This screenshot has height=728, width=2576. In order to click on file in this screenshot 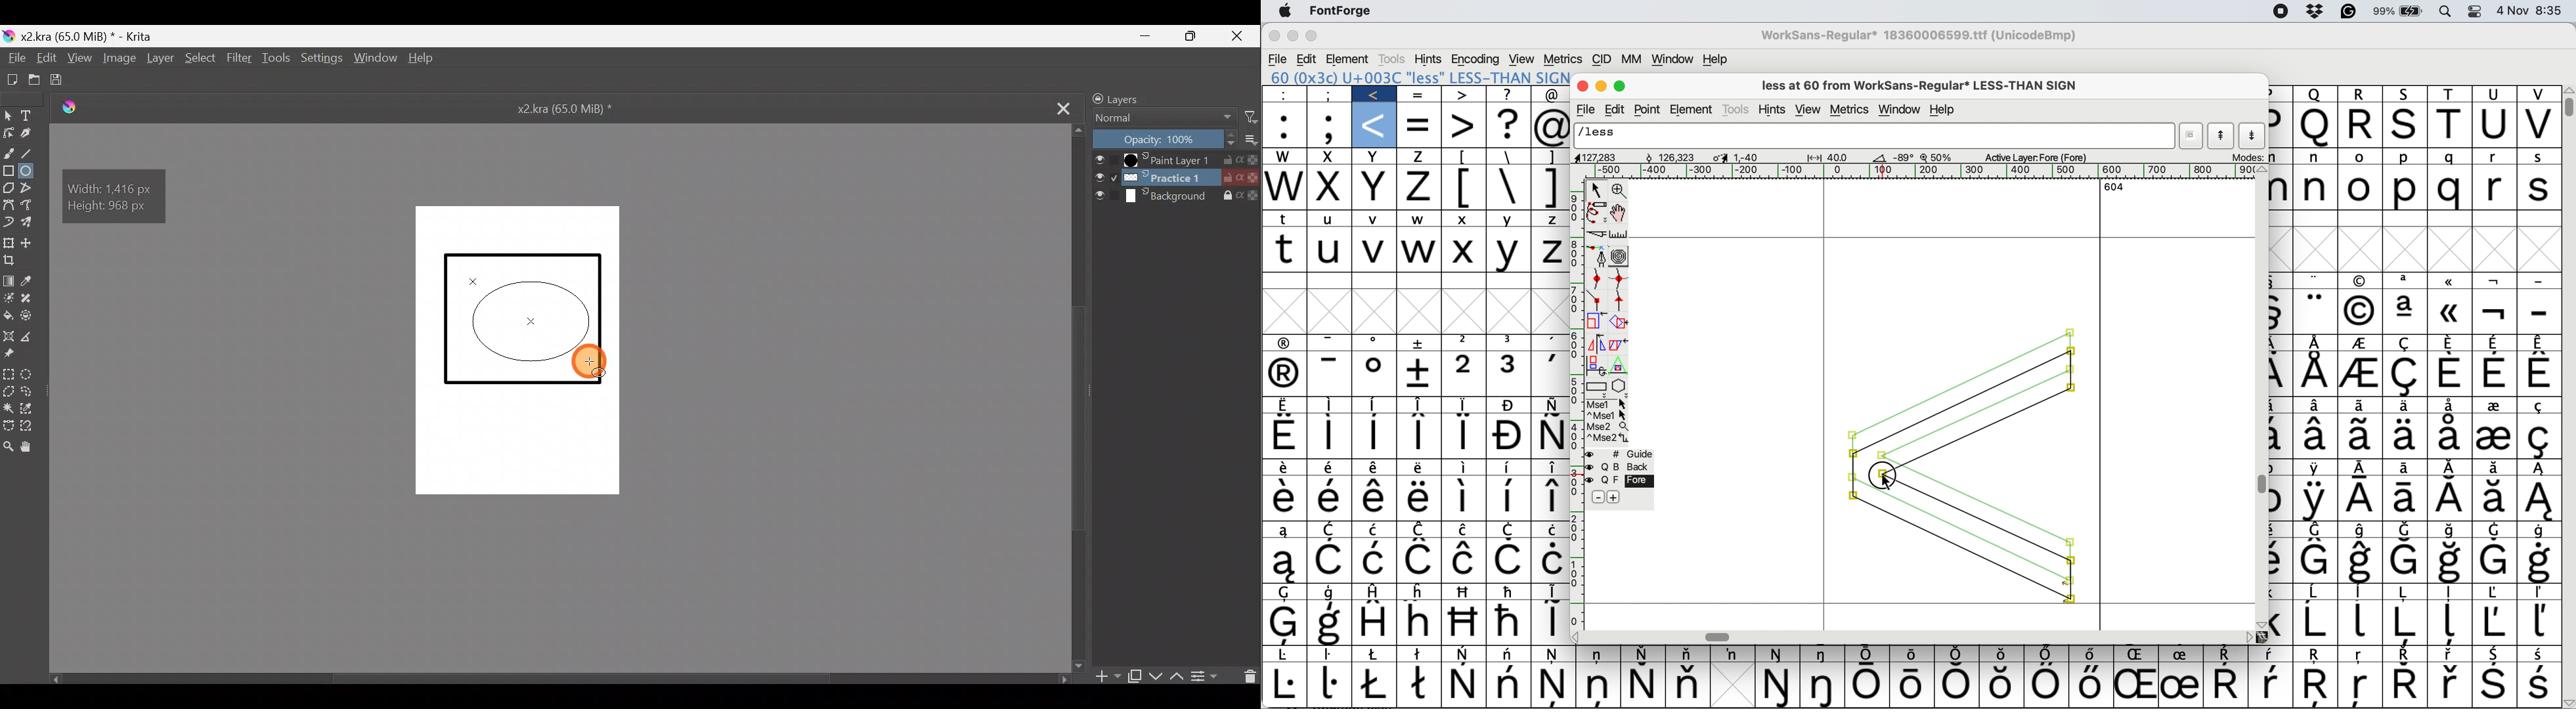, I will do `click(1587, 108)`.